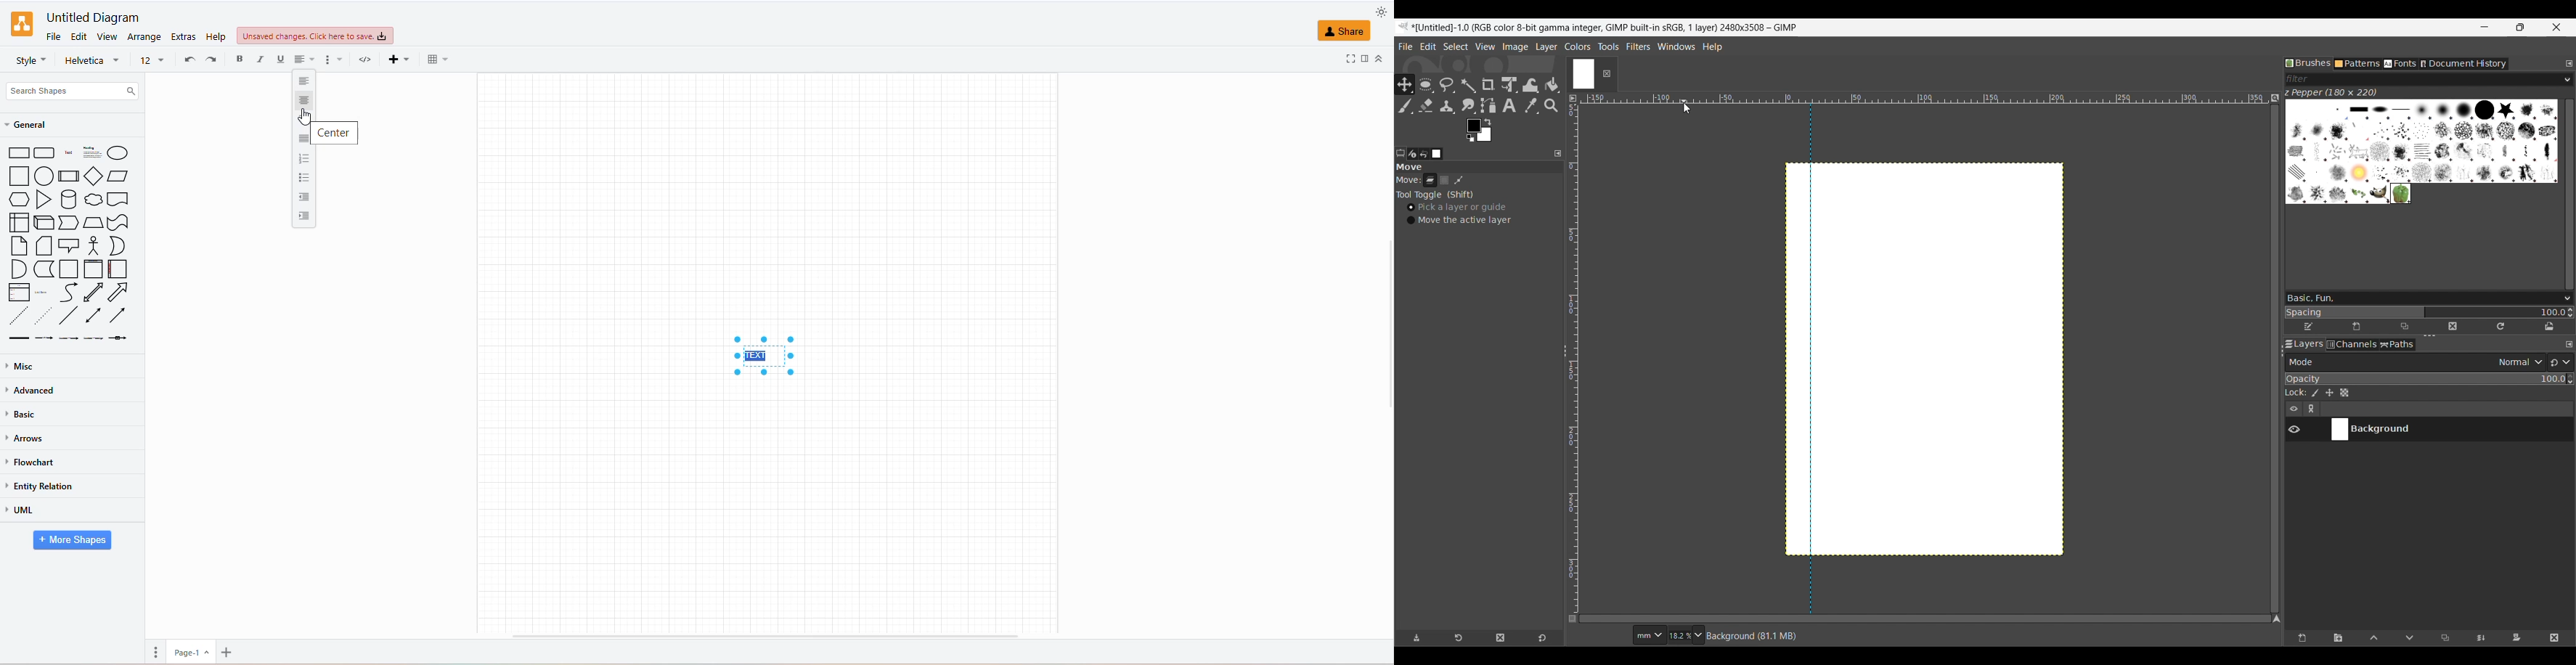 This screenshot has height=672, width=2576. I want to click on Eraser tool, so click(1425, 106).